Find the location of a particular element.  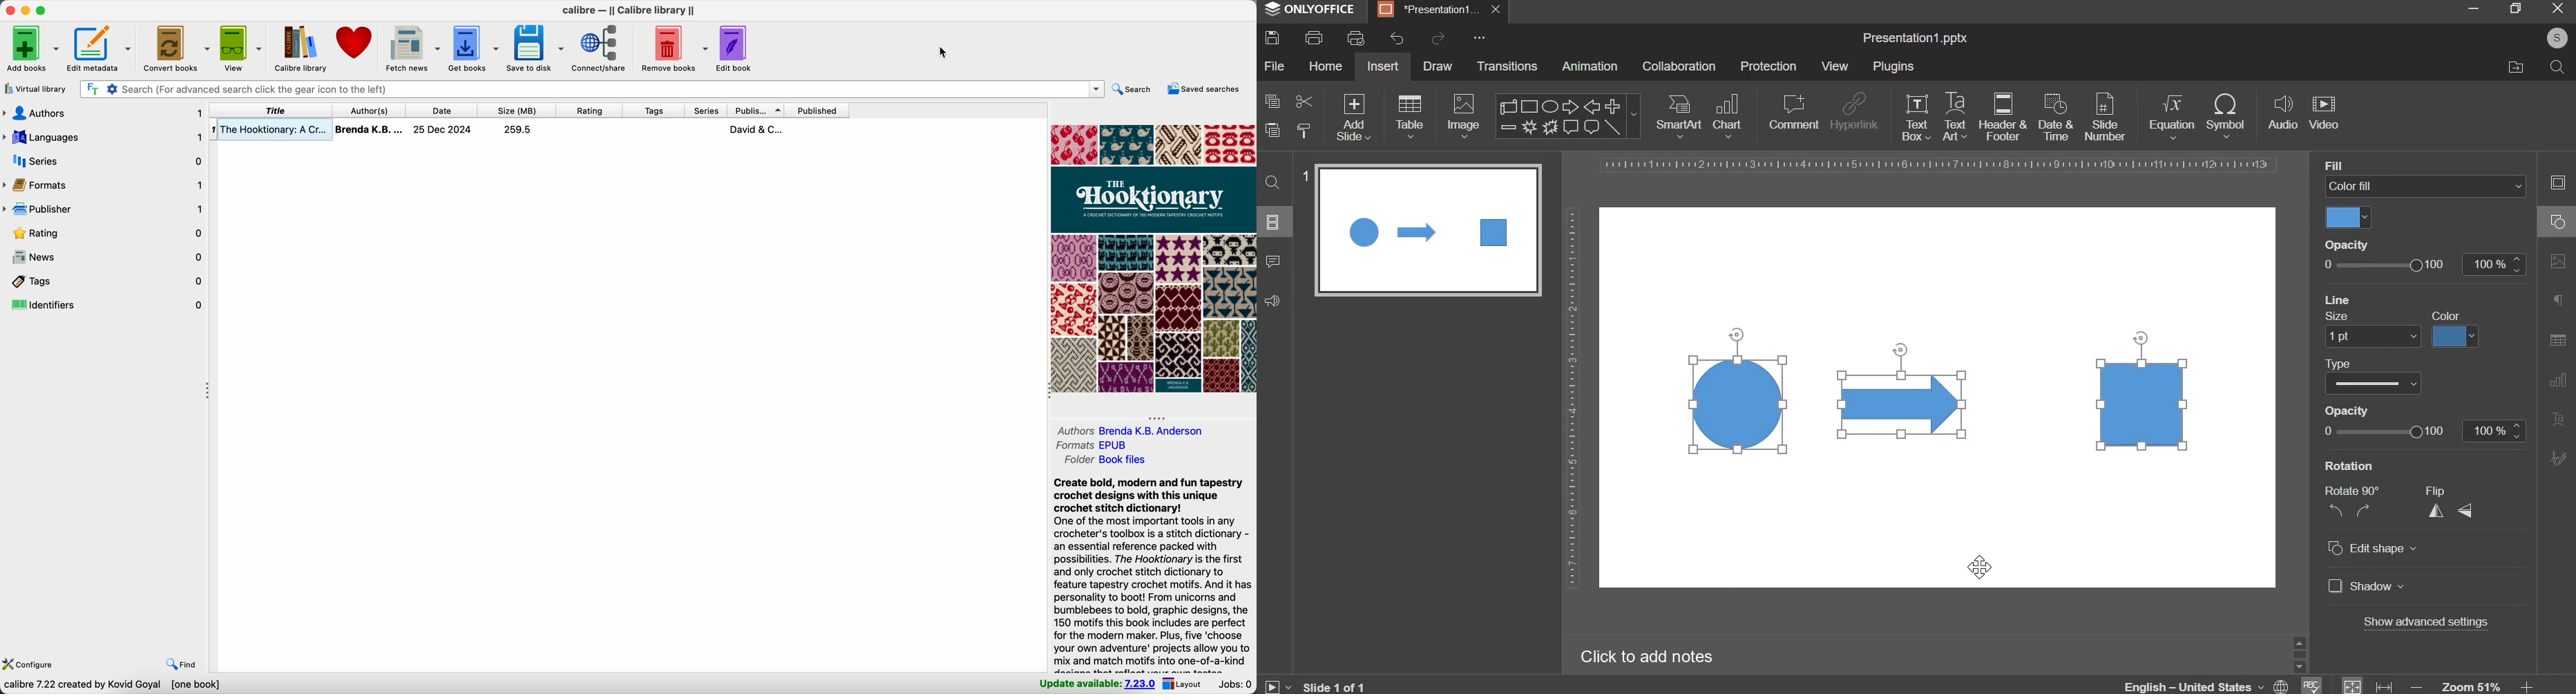

file is located at coordinates (1274, 66).